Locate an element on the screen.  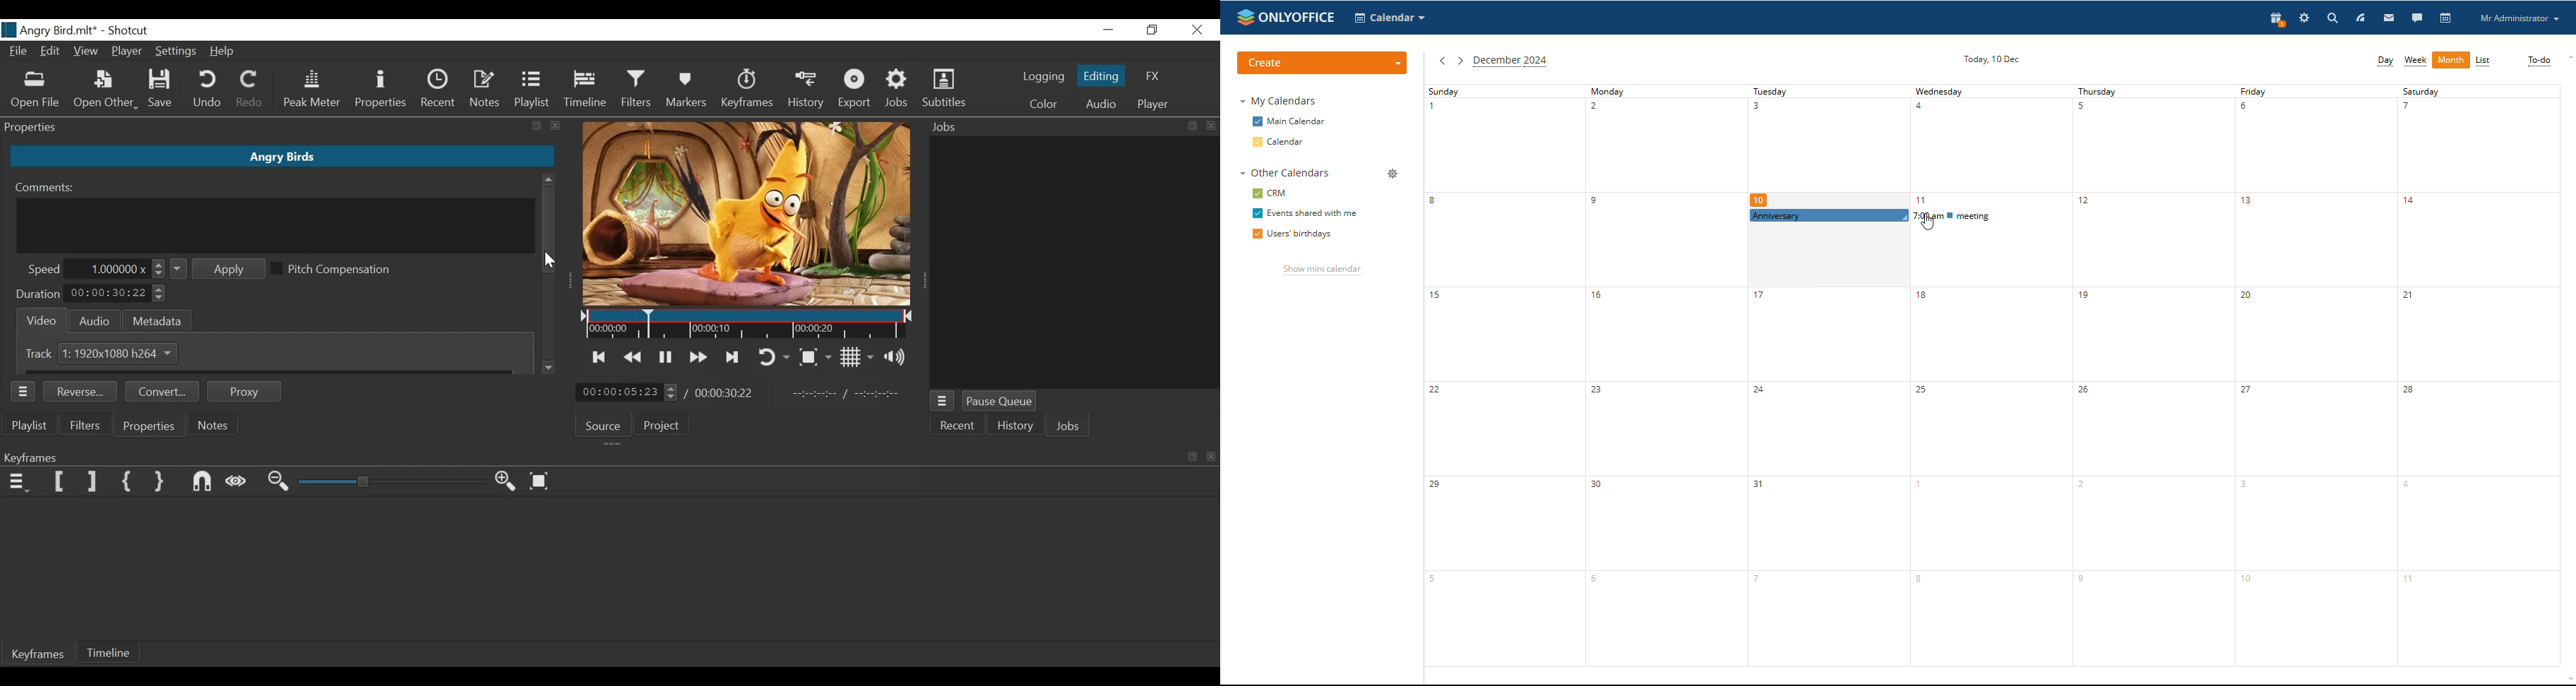
Proxy is located at coordinates (245, 391).